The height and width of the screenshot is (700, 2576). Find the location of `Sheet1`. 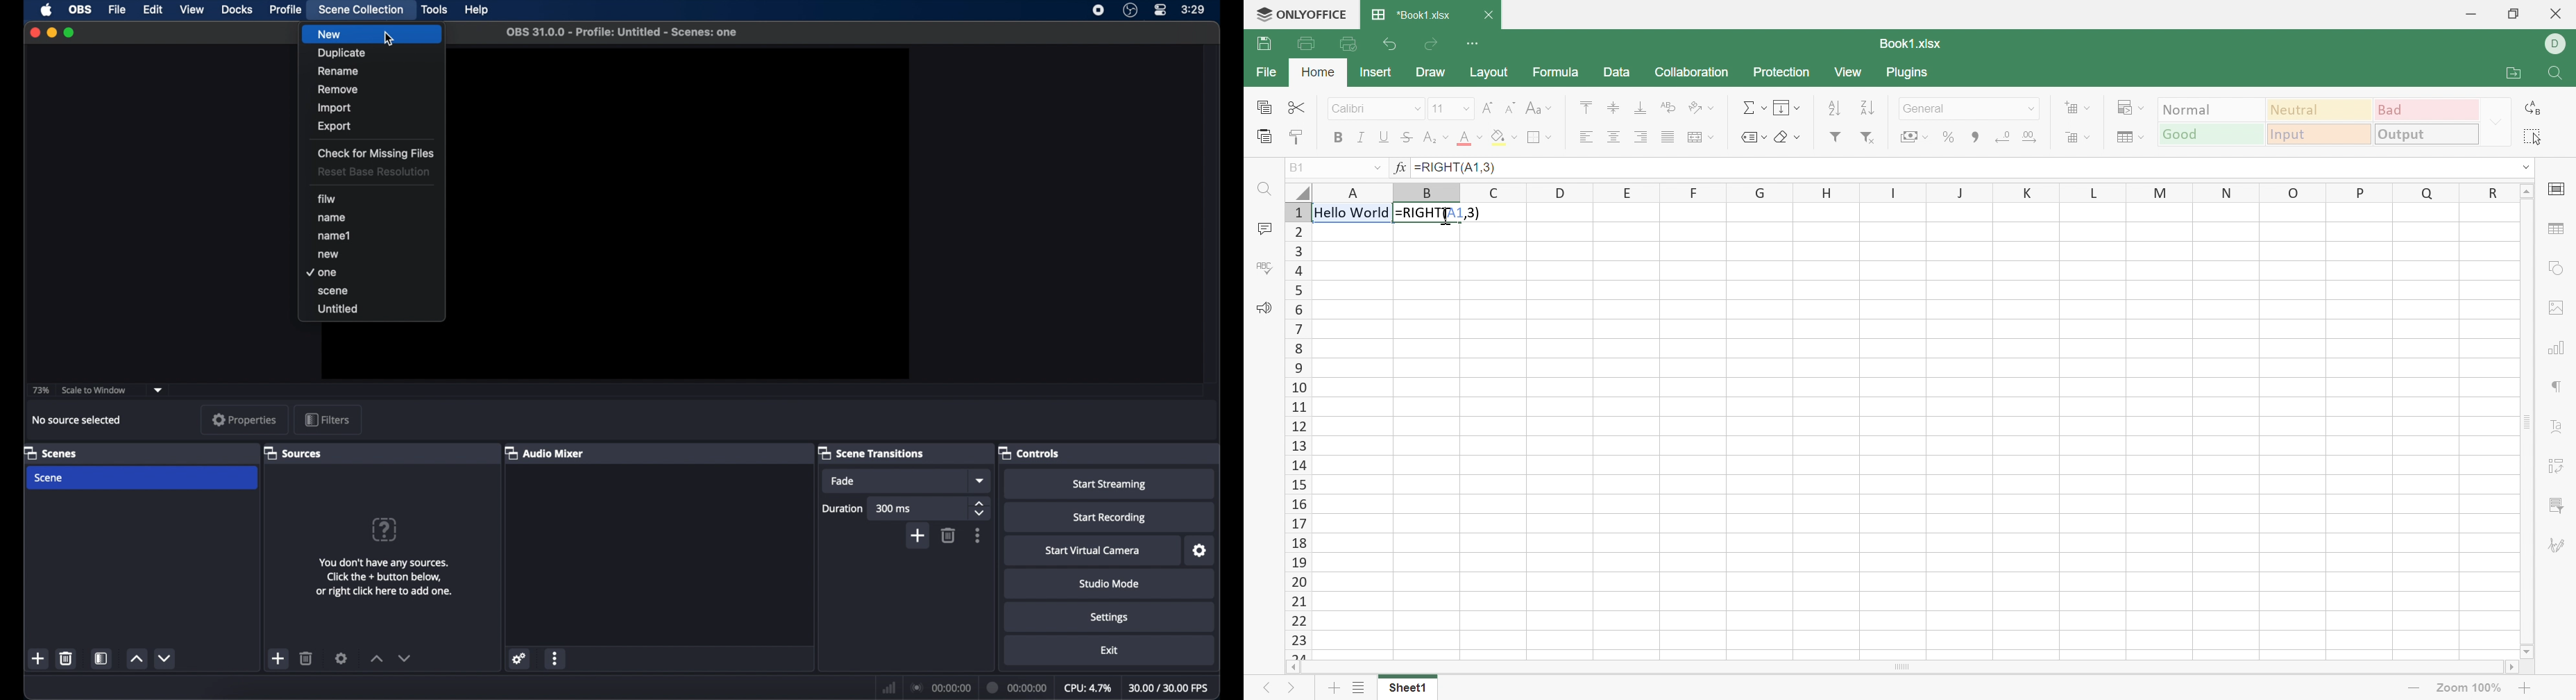

Sheet1 is located at coordinates (1406, 691).